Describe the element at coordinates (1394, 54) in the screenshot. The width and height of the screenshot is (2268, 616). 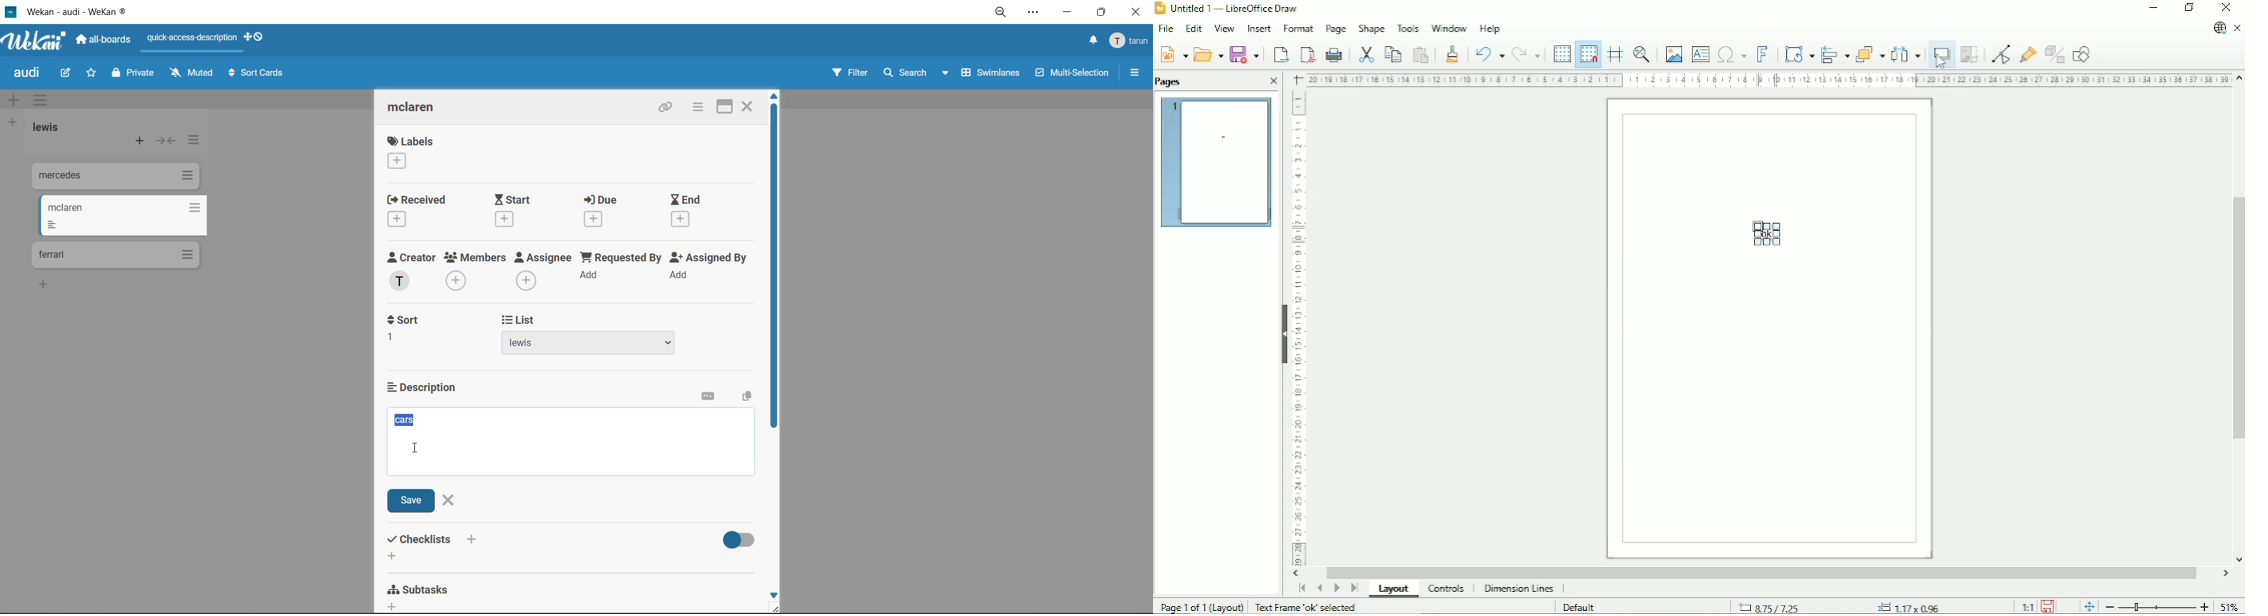
I see `Copy` at that location.